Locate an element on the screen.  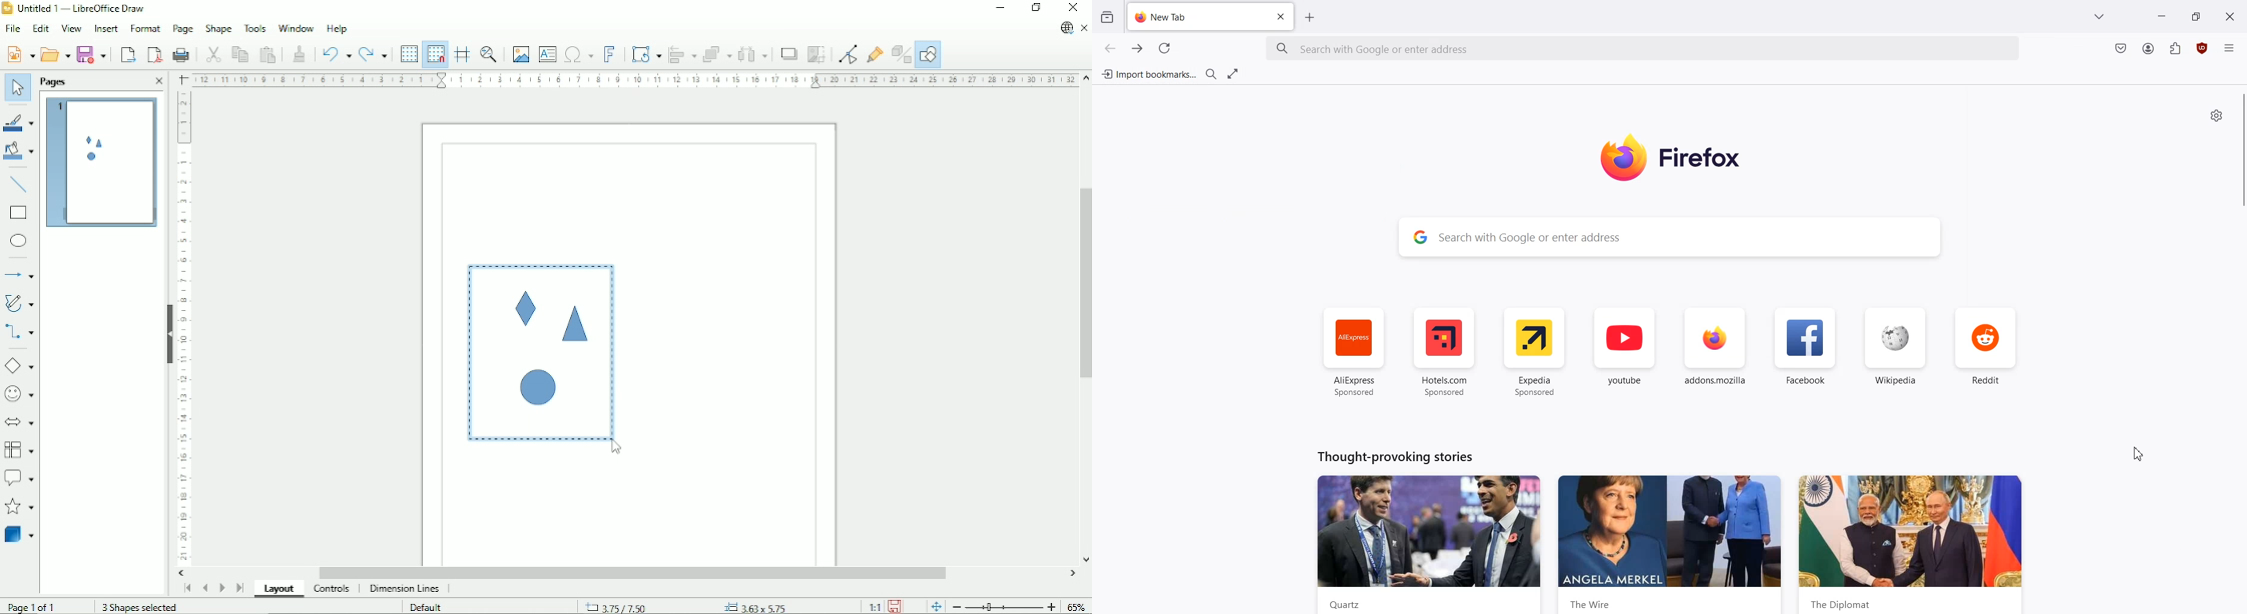
Tools is located at coordinates (255, 28).